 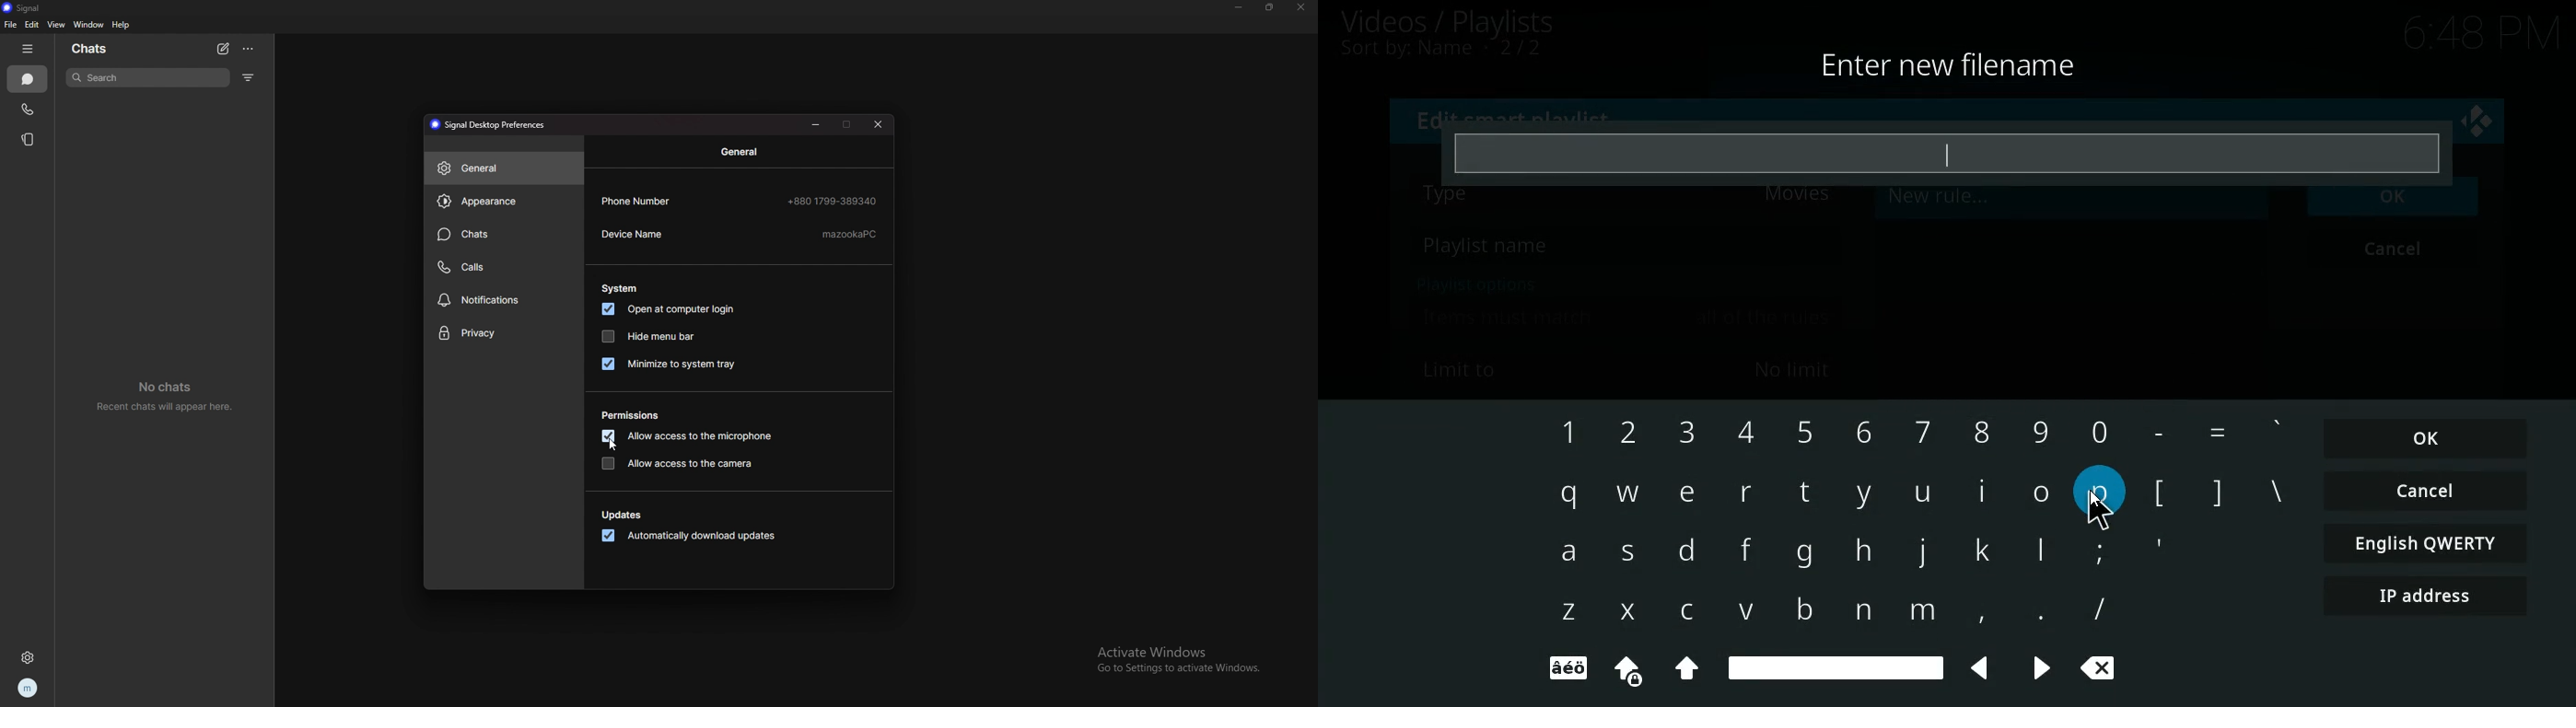 What do you see at coordinates (89, 25) in the screenshot?
I see `window` at bounding box center [89, 25].